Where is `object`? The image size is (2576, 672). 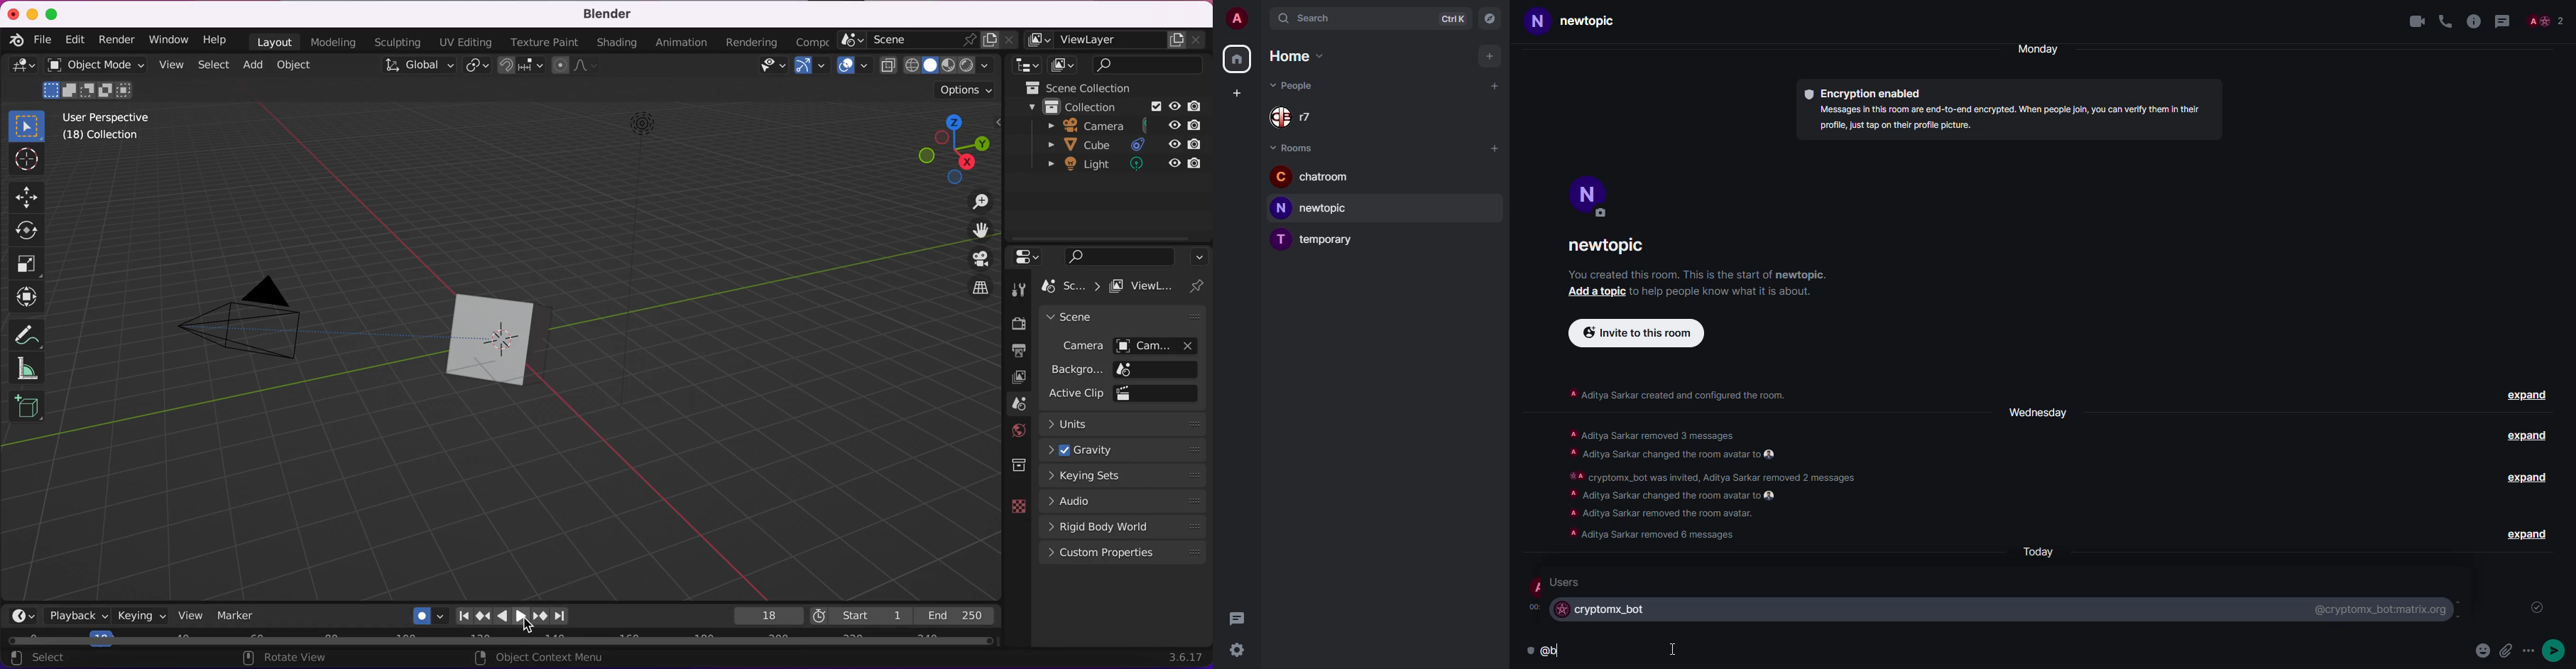
object is located at coordinates (296, 65).